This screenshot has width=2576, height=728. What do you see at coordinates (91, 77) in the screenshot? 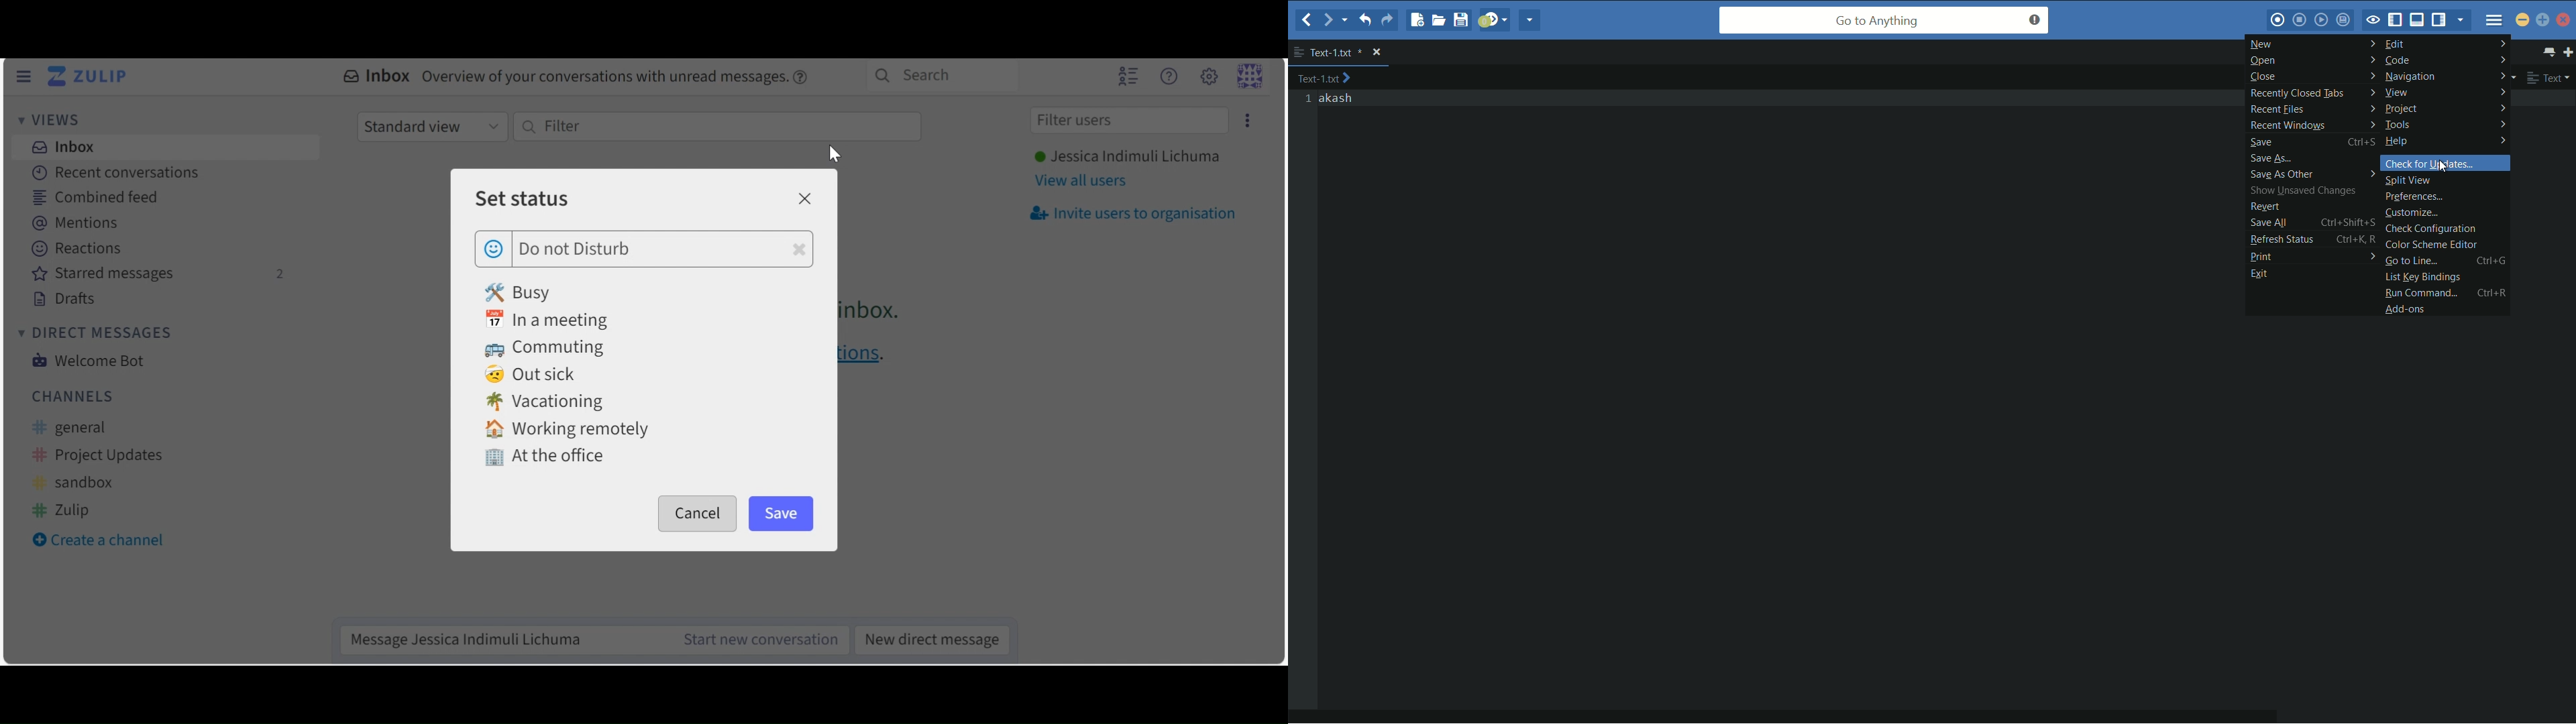
I see `Go to Home View (inbox)` at bounding box center [91, 77].